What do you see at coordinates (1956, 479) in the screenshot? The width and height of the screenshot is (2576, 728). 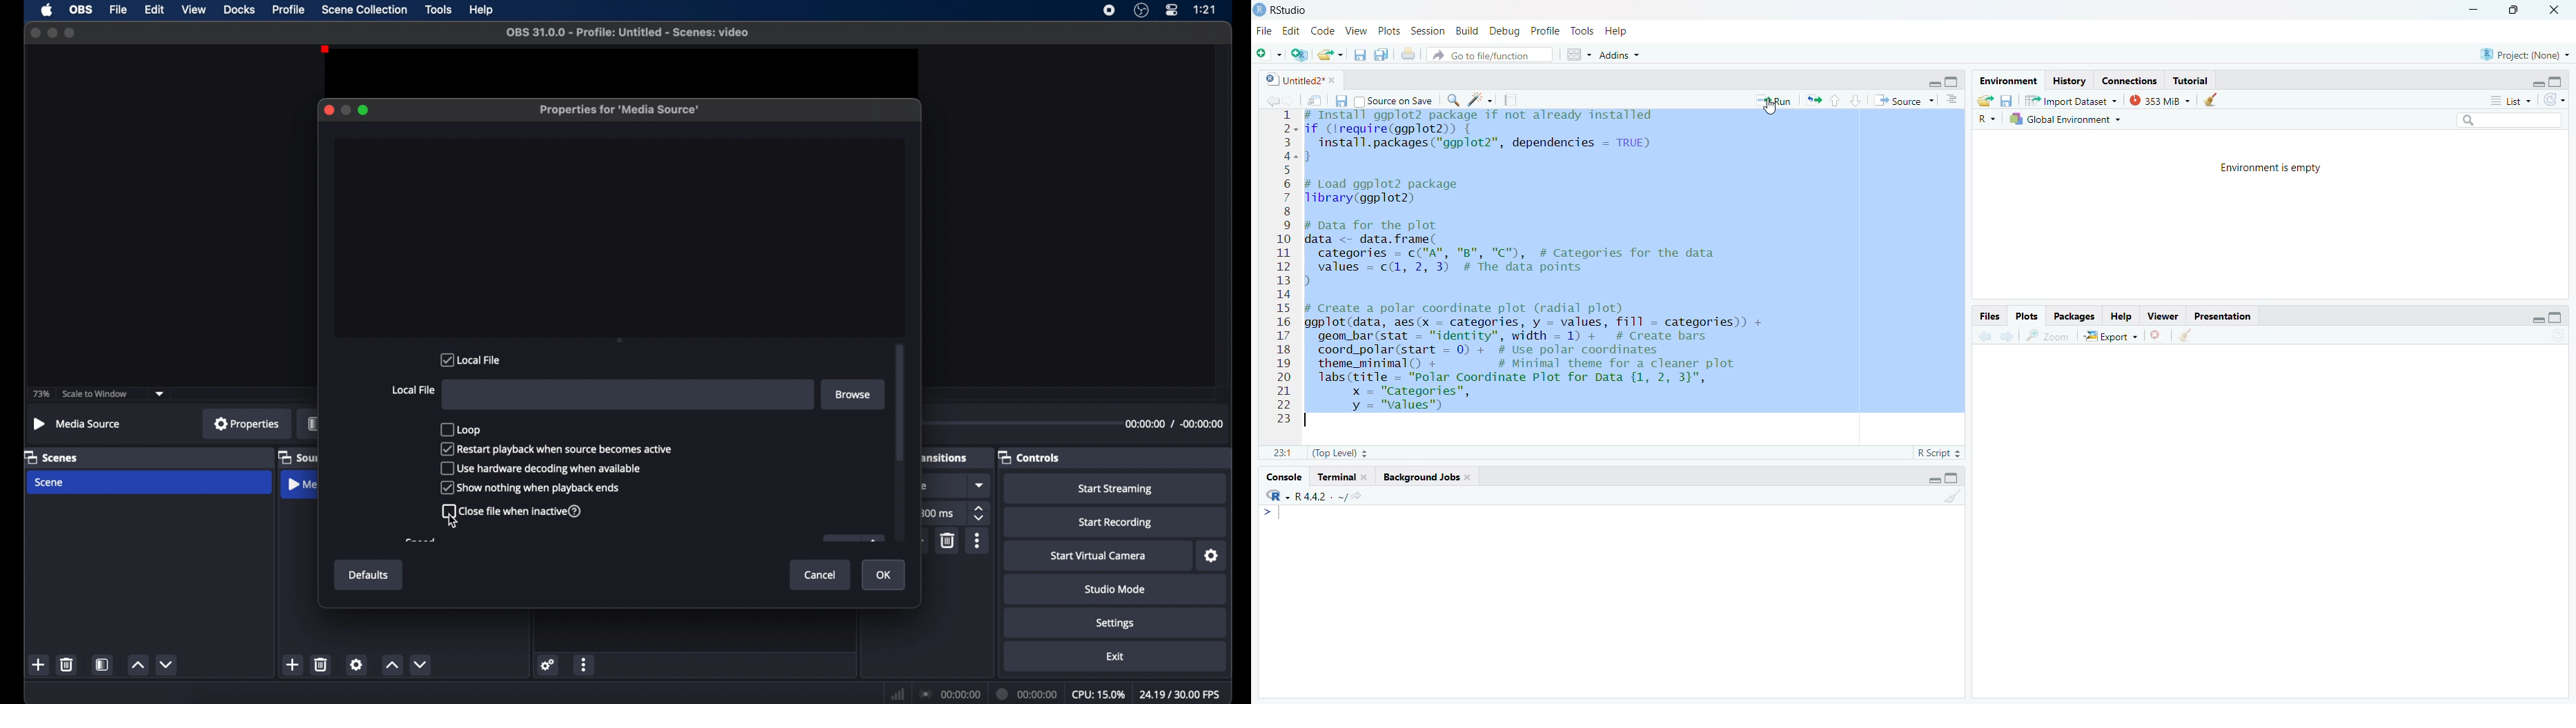 I see `hide console` at bounding box center [1956, 479].